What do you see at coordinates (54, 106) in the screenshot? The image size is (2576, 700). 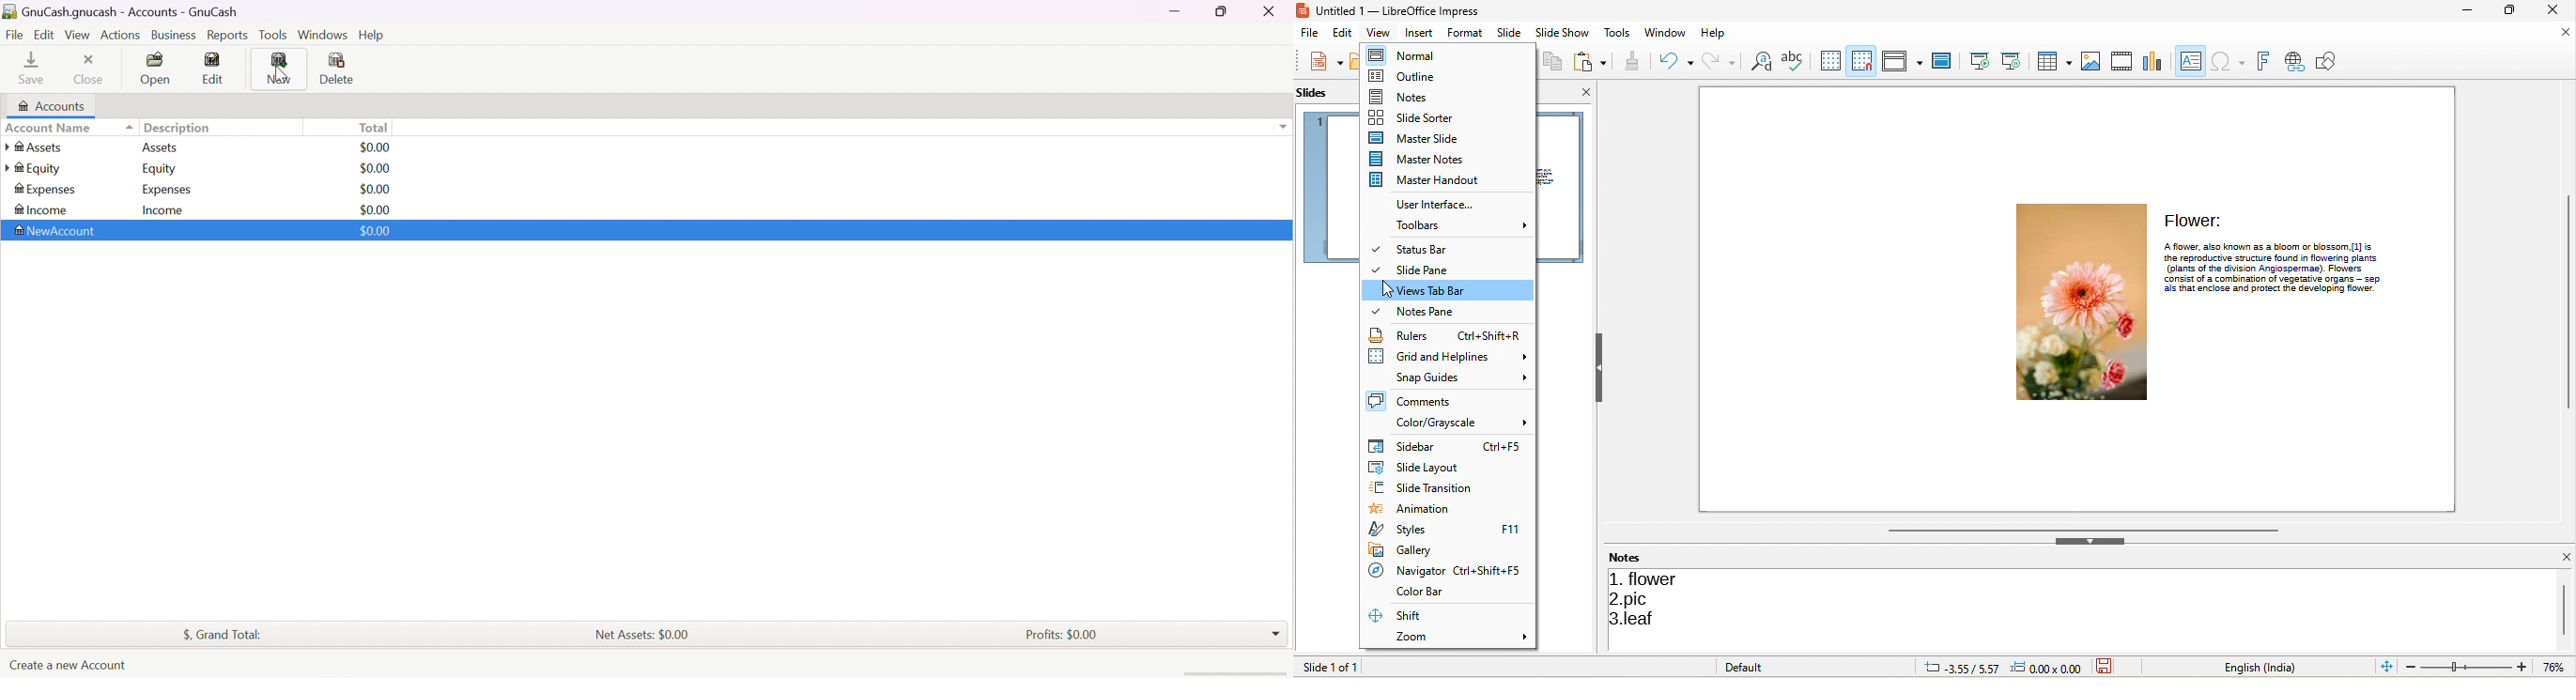 I see `Accounts` at bounding box center [54, 106].